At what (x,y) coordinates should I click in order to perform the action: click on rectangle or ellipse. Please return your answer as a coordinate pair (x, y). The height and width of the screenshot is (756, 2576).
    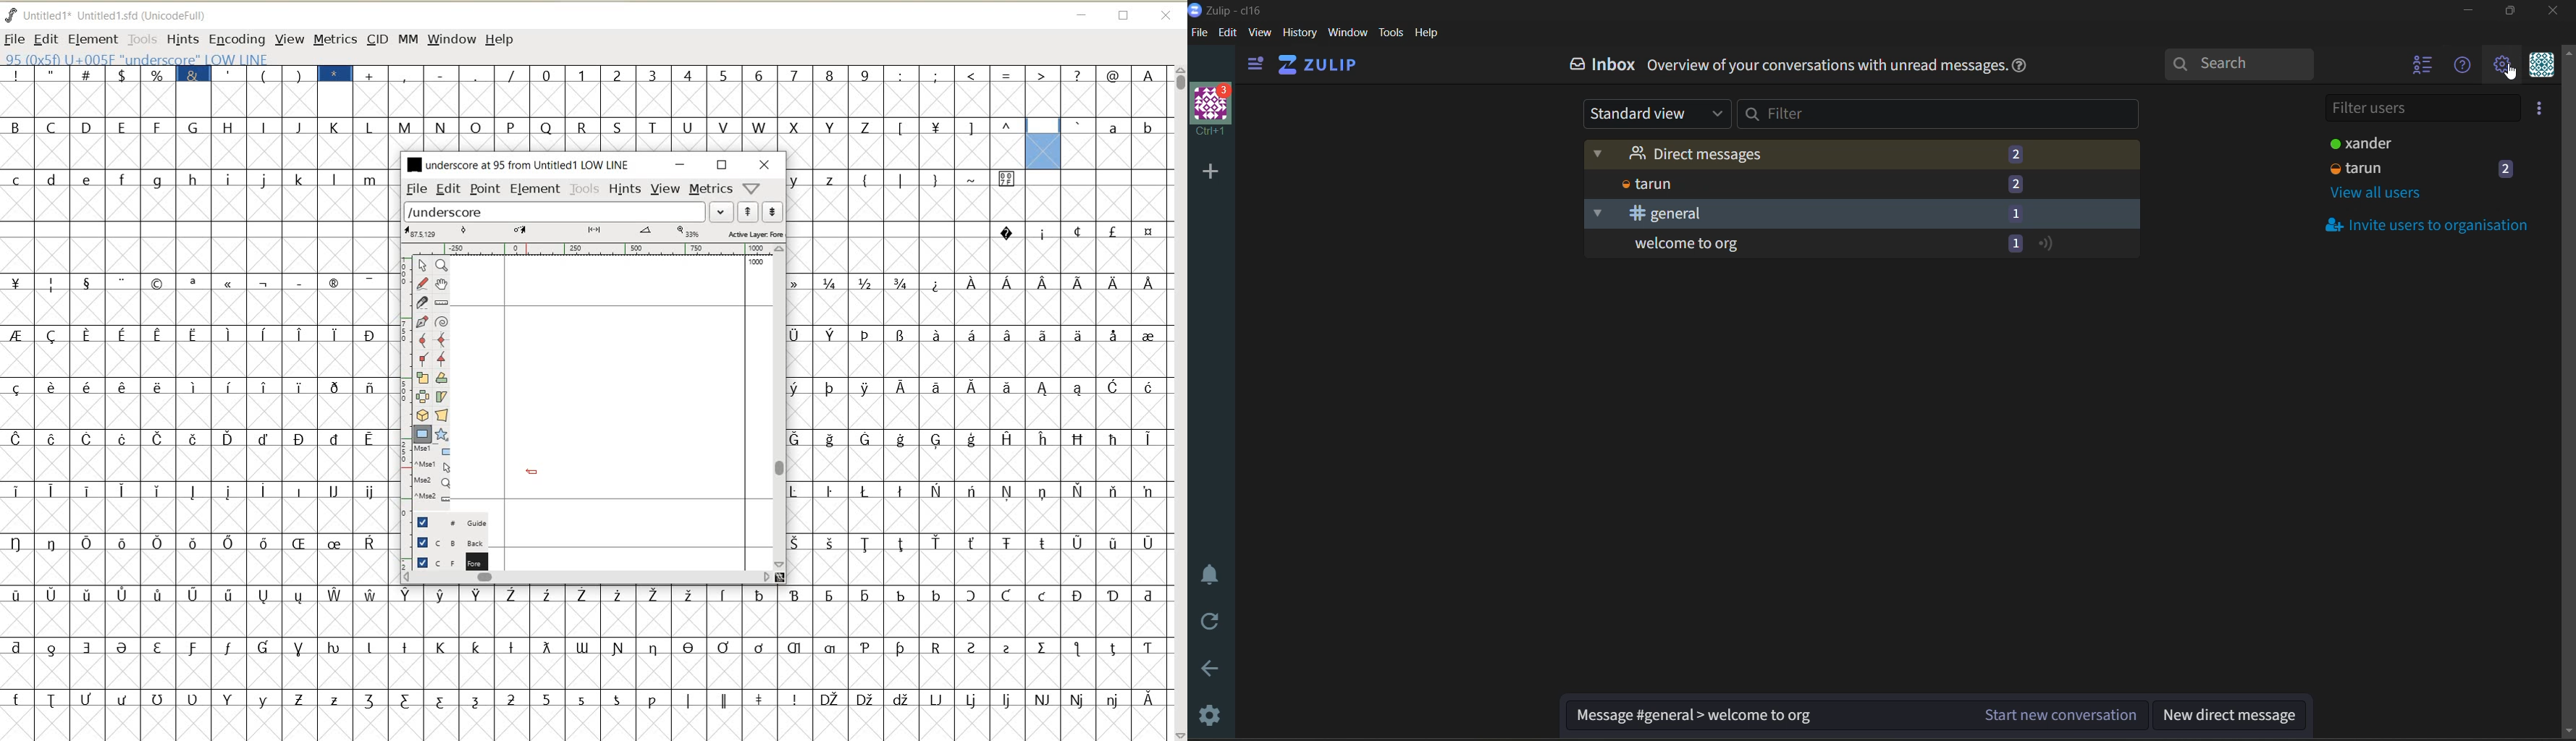
    Looking at the image, I should click on (423, 434).